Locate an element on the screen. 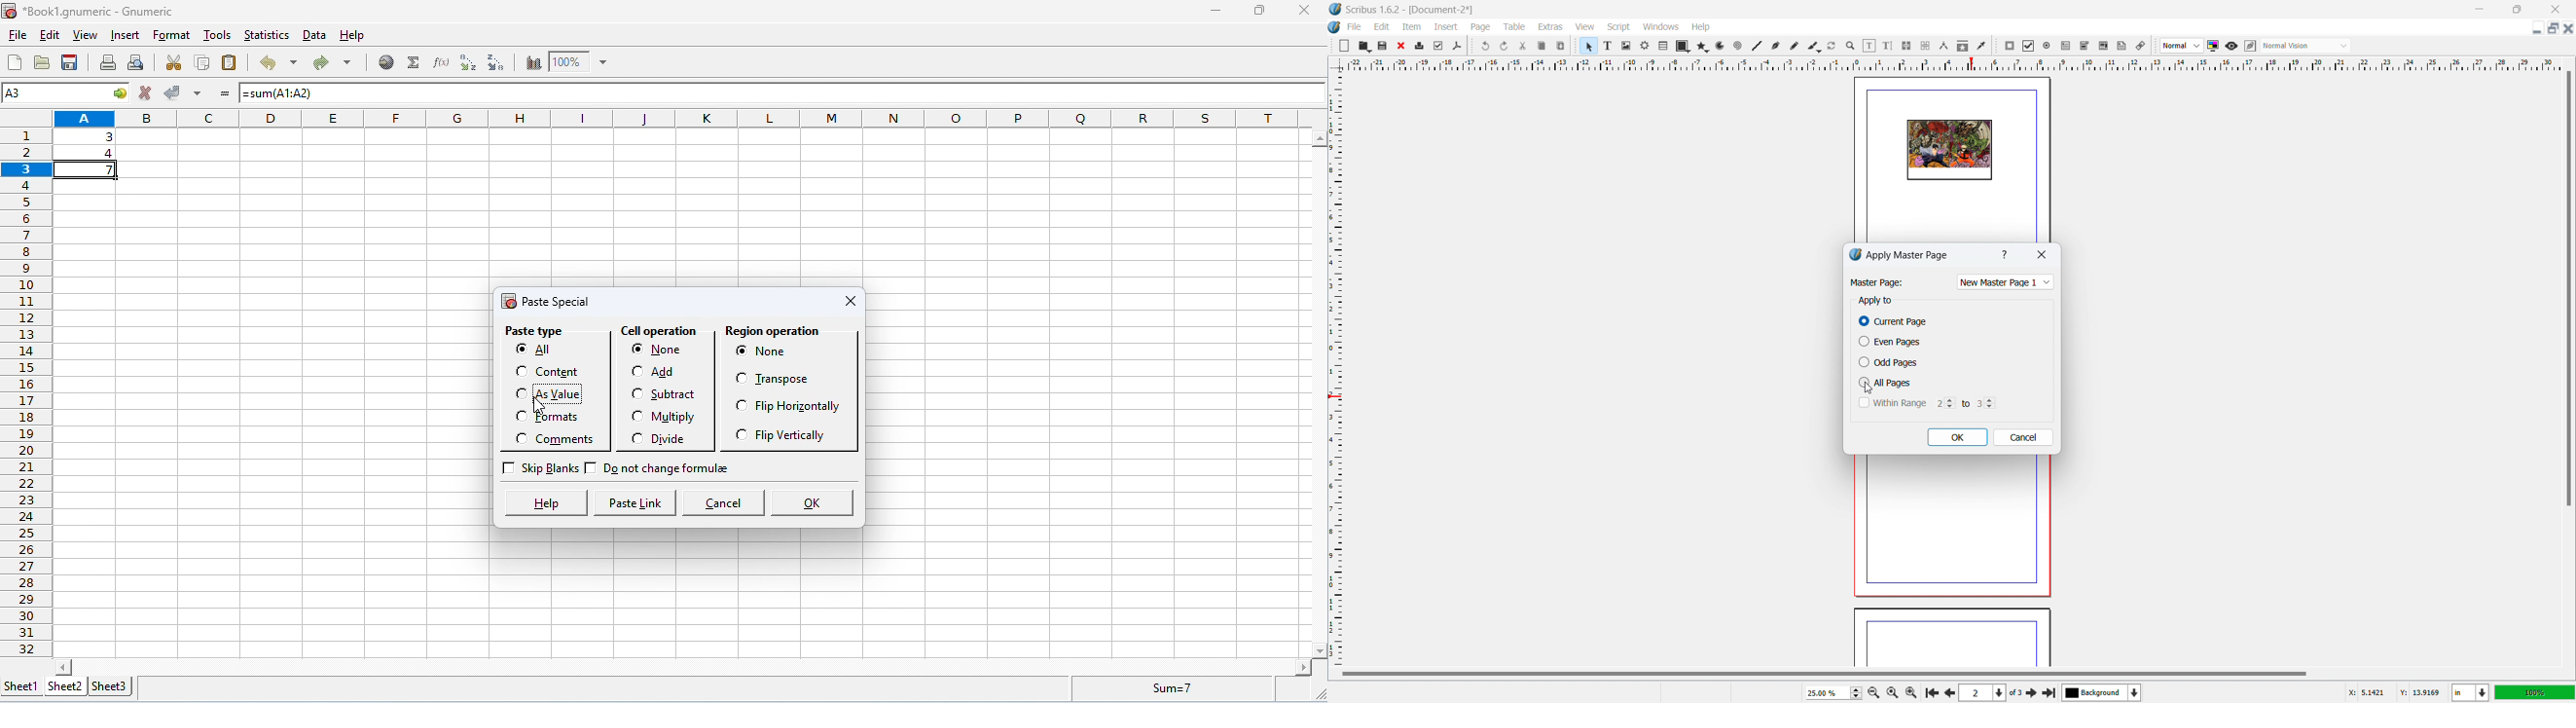 The image size is (2576, 728). Checkbox is located at coordinates (635, 438).